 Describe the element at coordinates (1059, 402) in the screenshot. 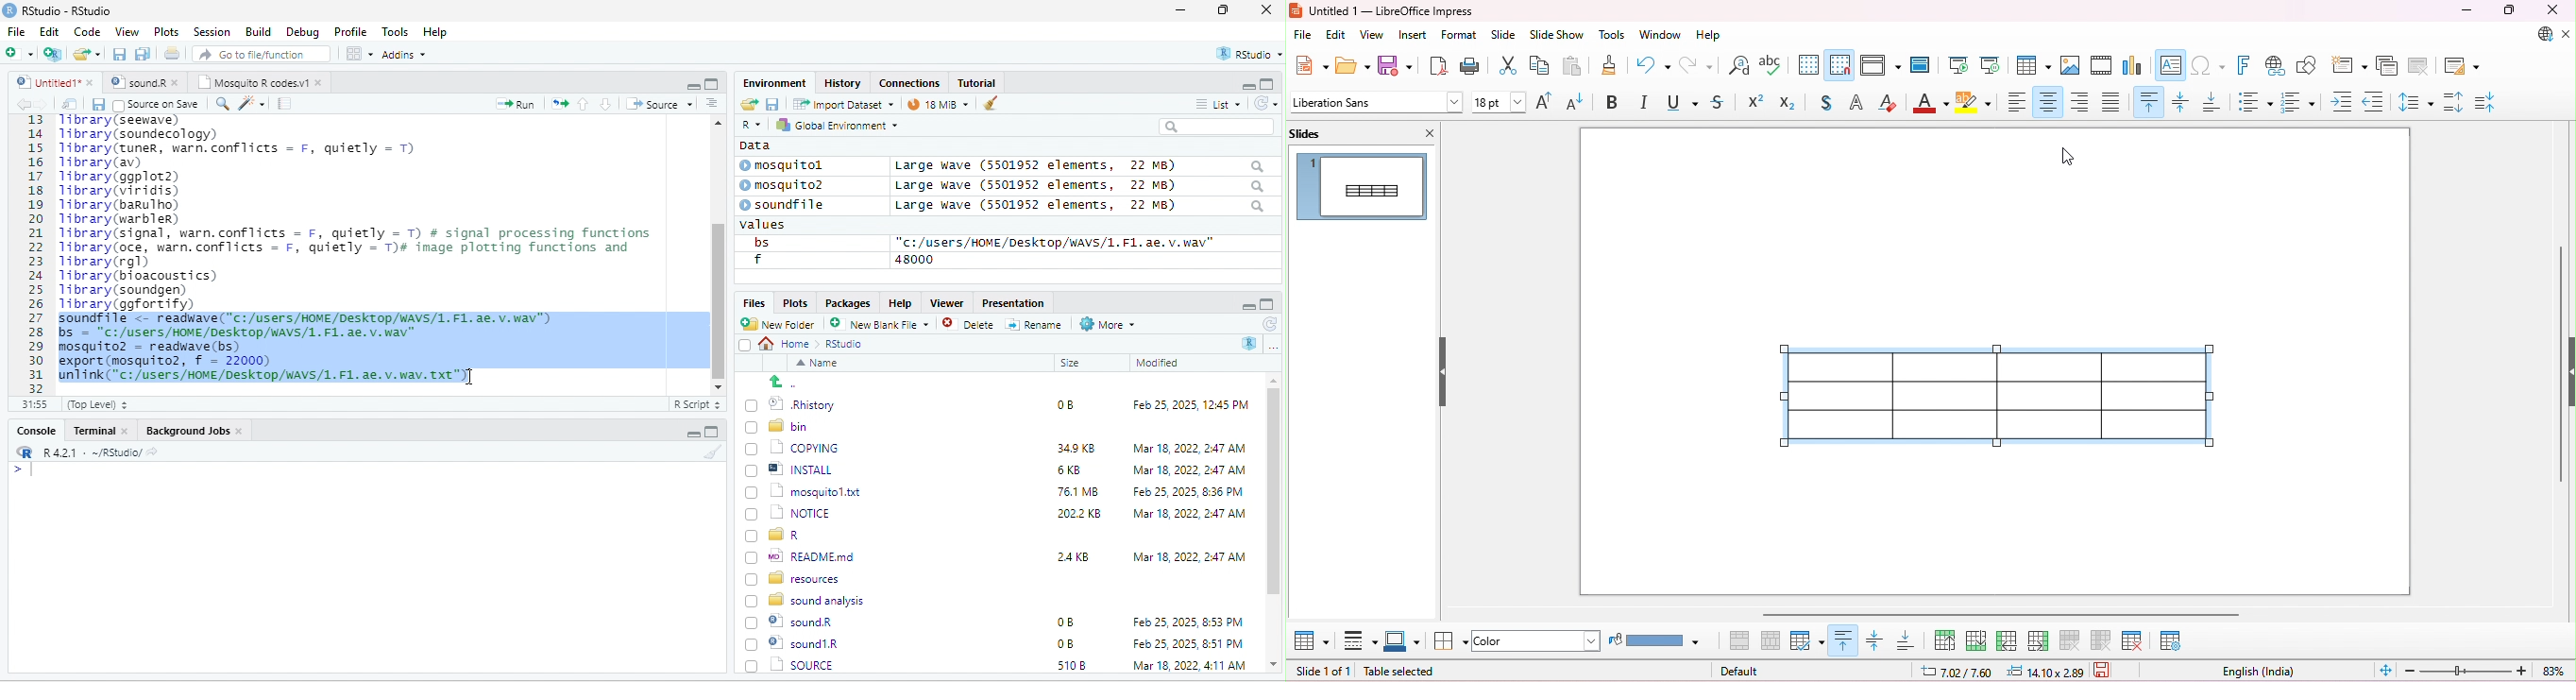

I see `0B` at that location.